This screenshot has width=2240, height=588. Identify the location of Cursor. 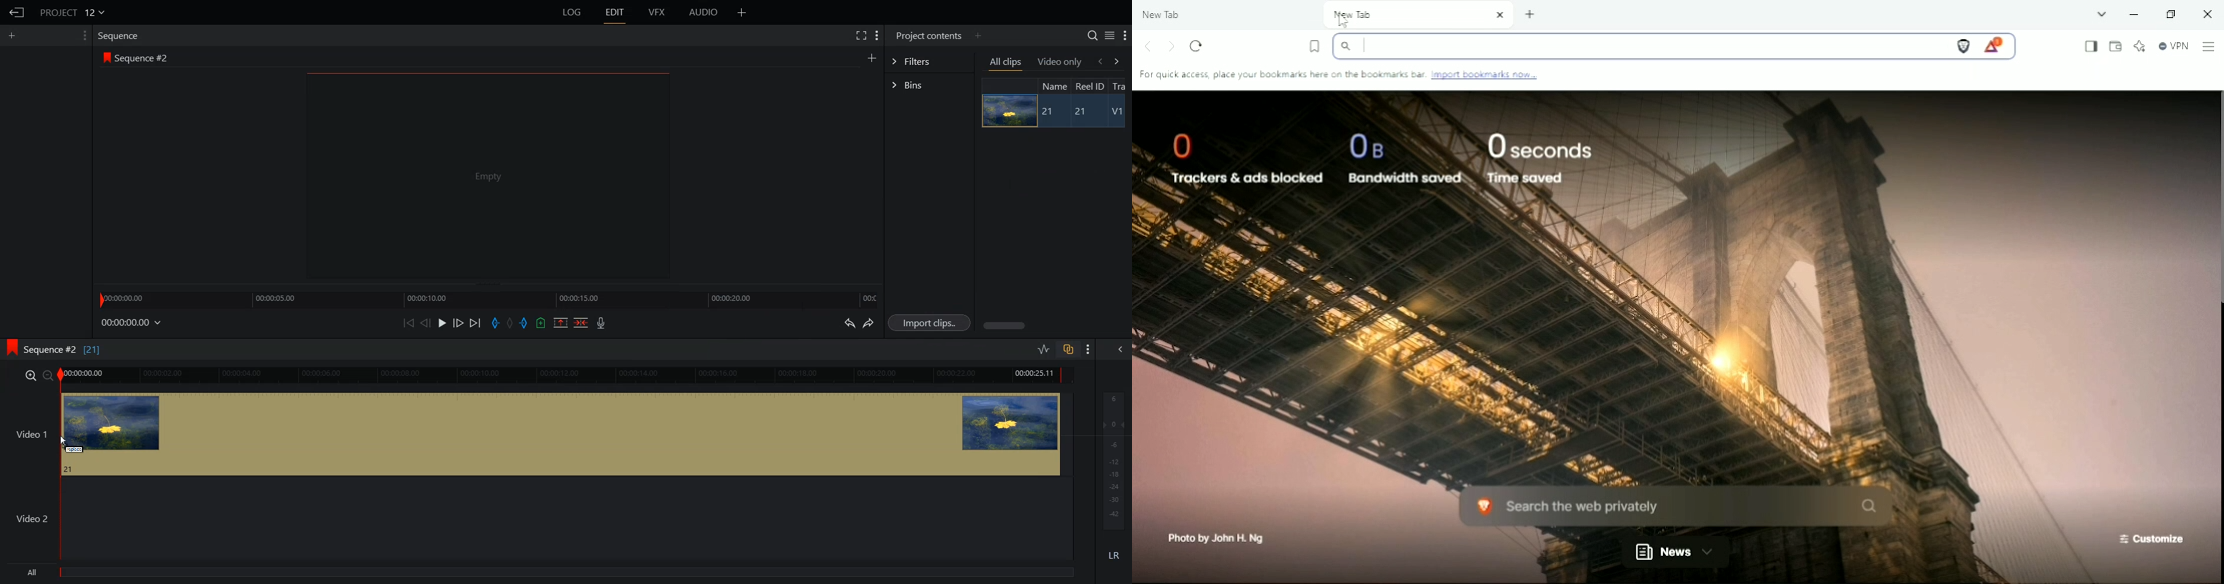
(65, 441).